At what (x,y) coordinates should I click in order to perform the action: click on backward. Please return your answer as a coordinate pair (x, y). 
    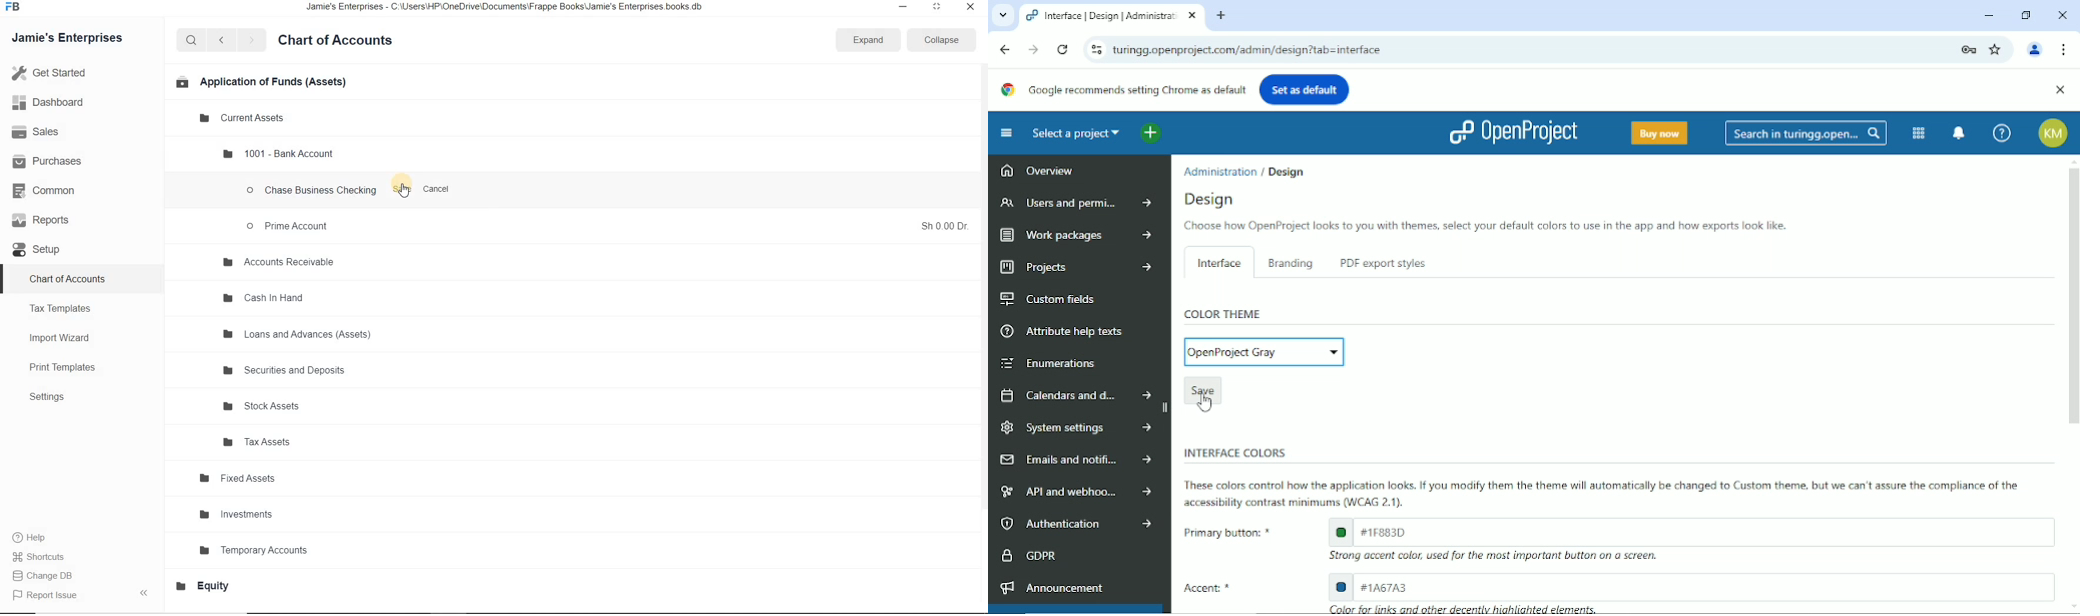
    Looking at the image, I should click on (221, 41).